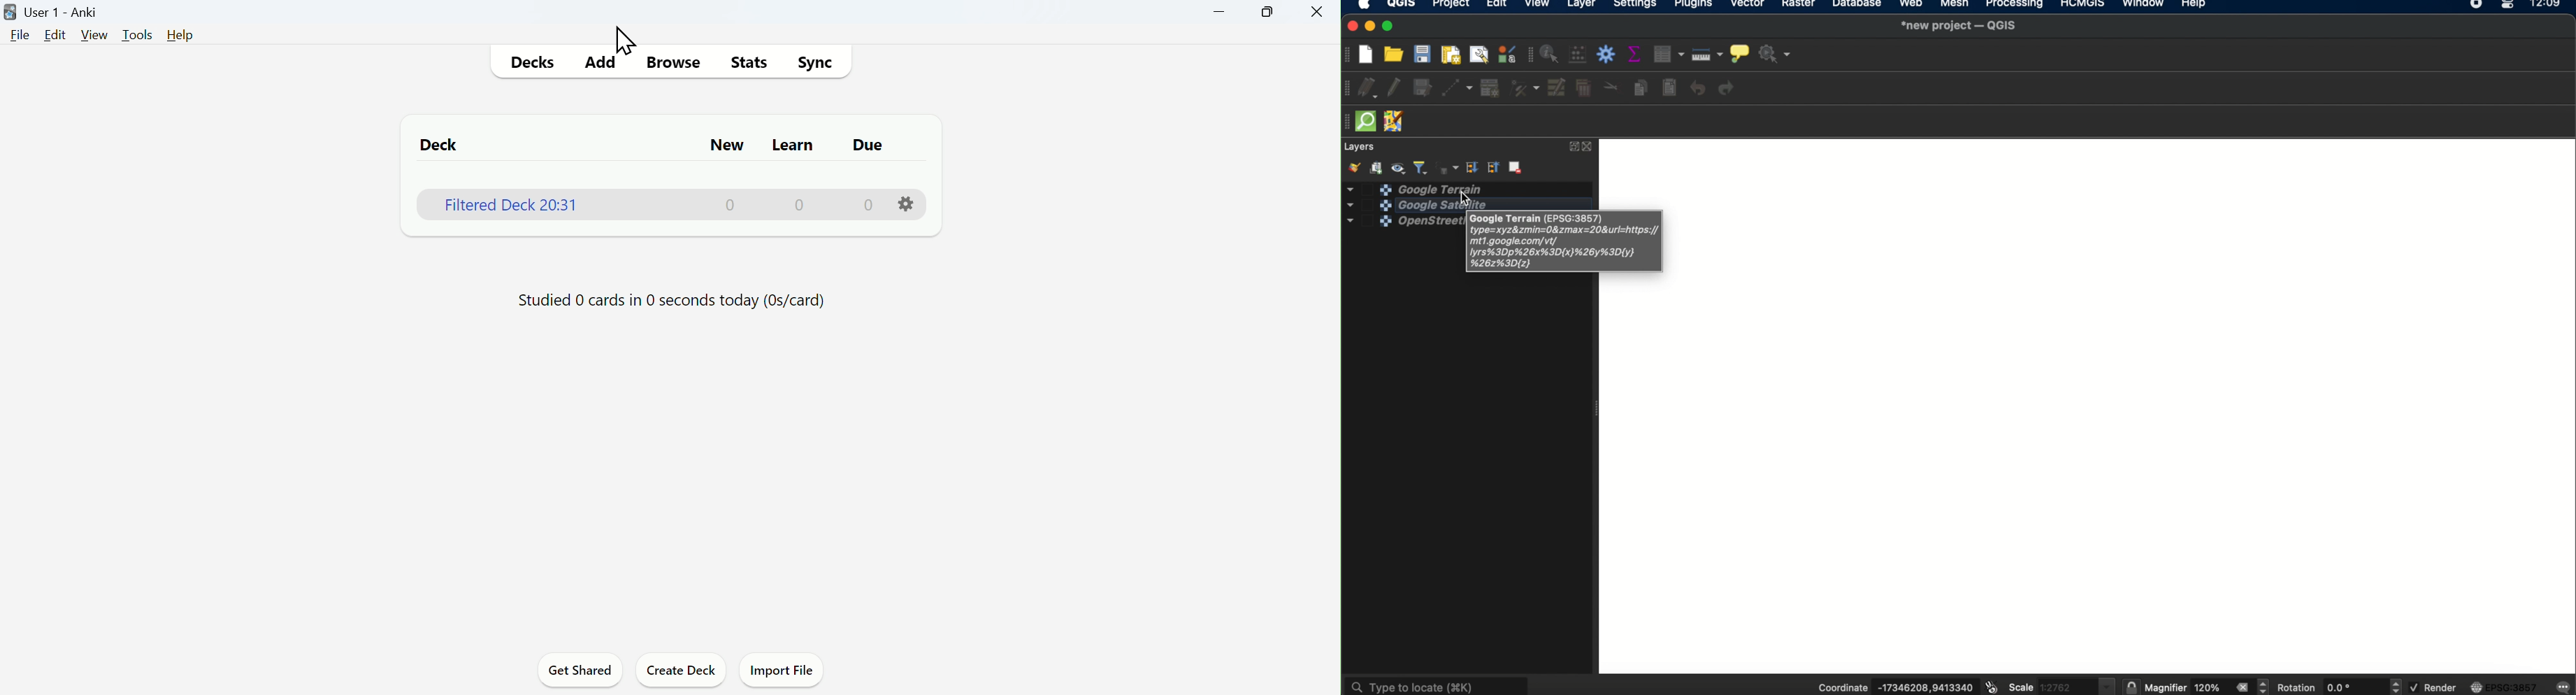  I want to click on Minimise, so click(1218, 11).